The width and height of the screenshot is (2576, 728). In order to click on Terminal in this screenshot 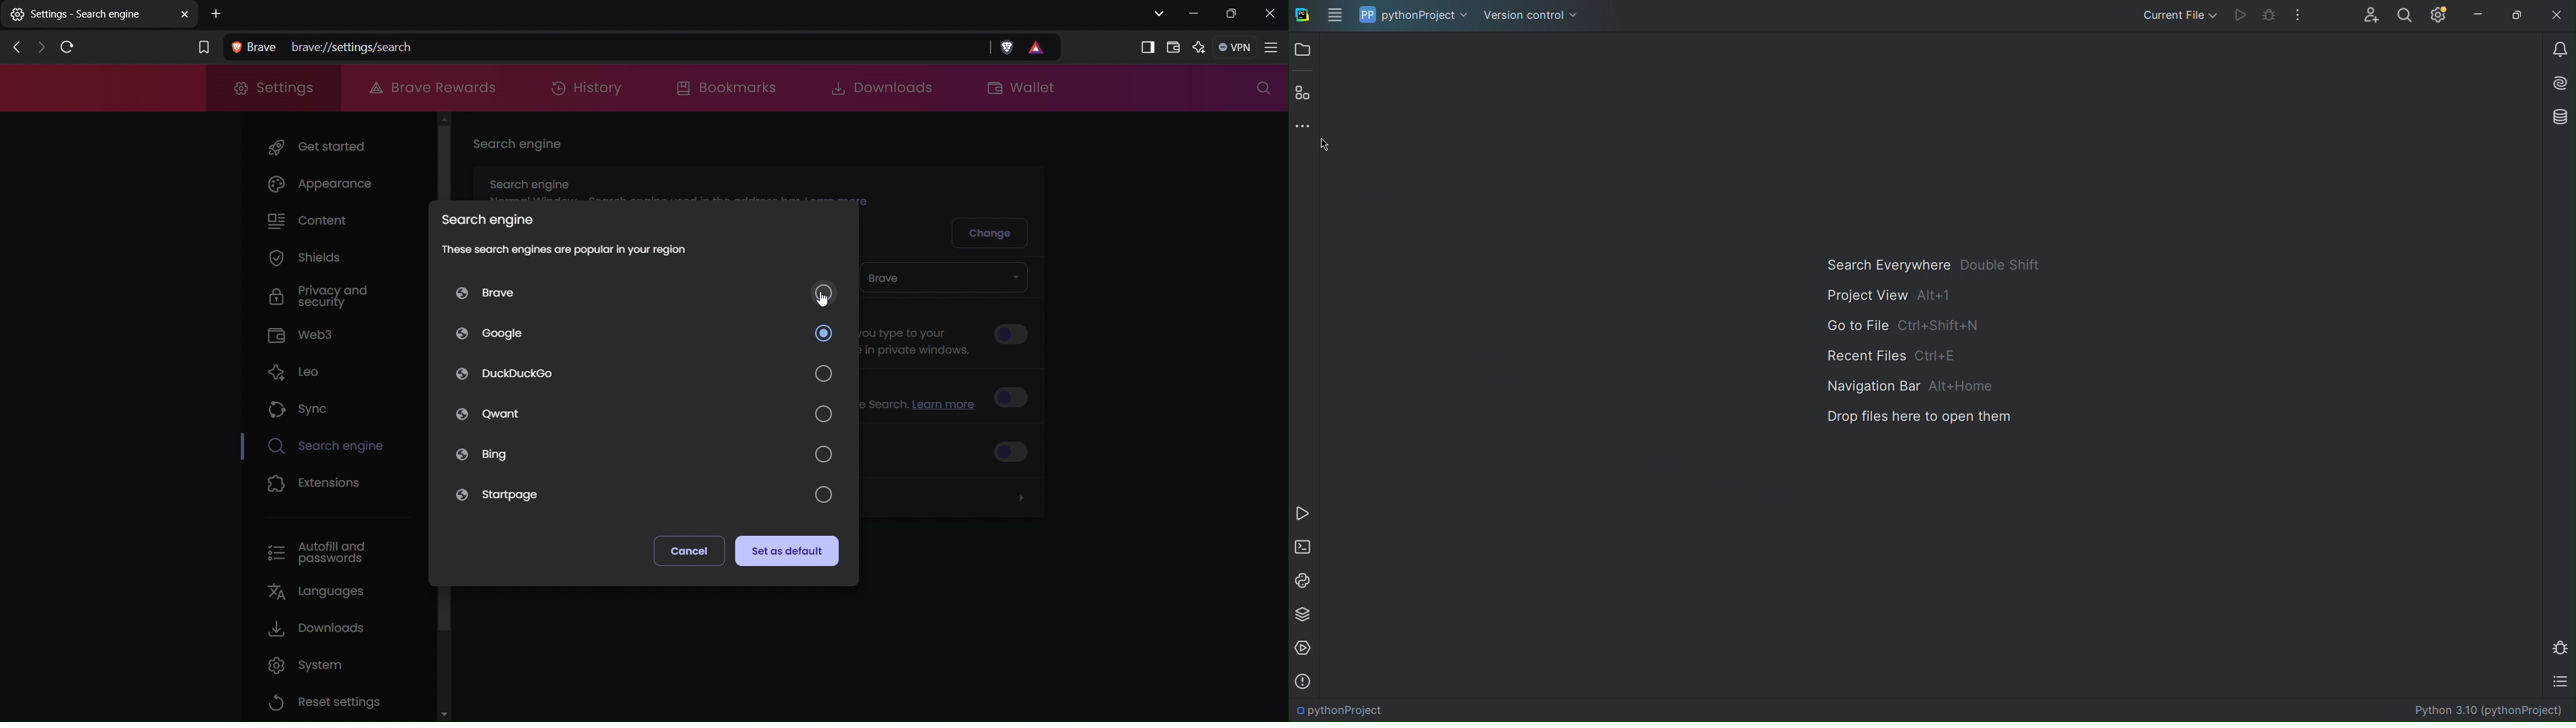, I will do `click(1304, 548)`.